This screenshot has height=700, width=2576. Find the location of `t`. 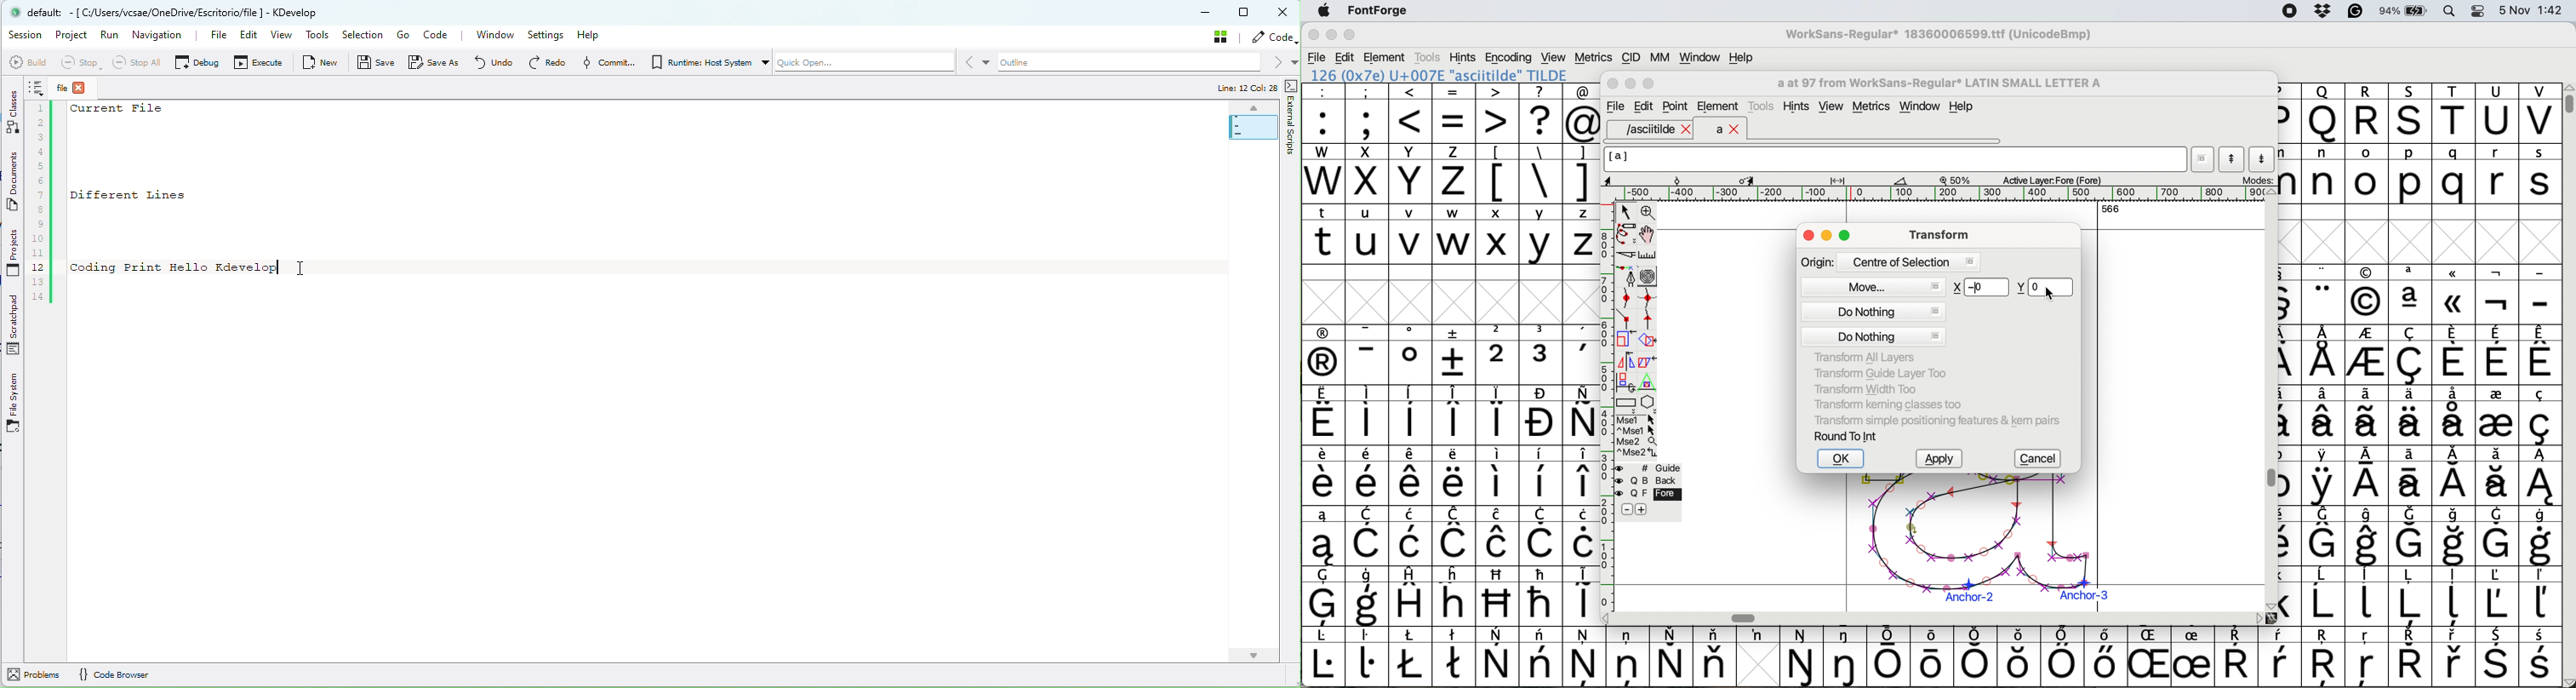

t is located at coordinates (1323, 233).